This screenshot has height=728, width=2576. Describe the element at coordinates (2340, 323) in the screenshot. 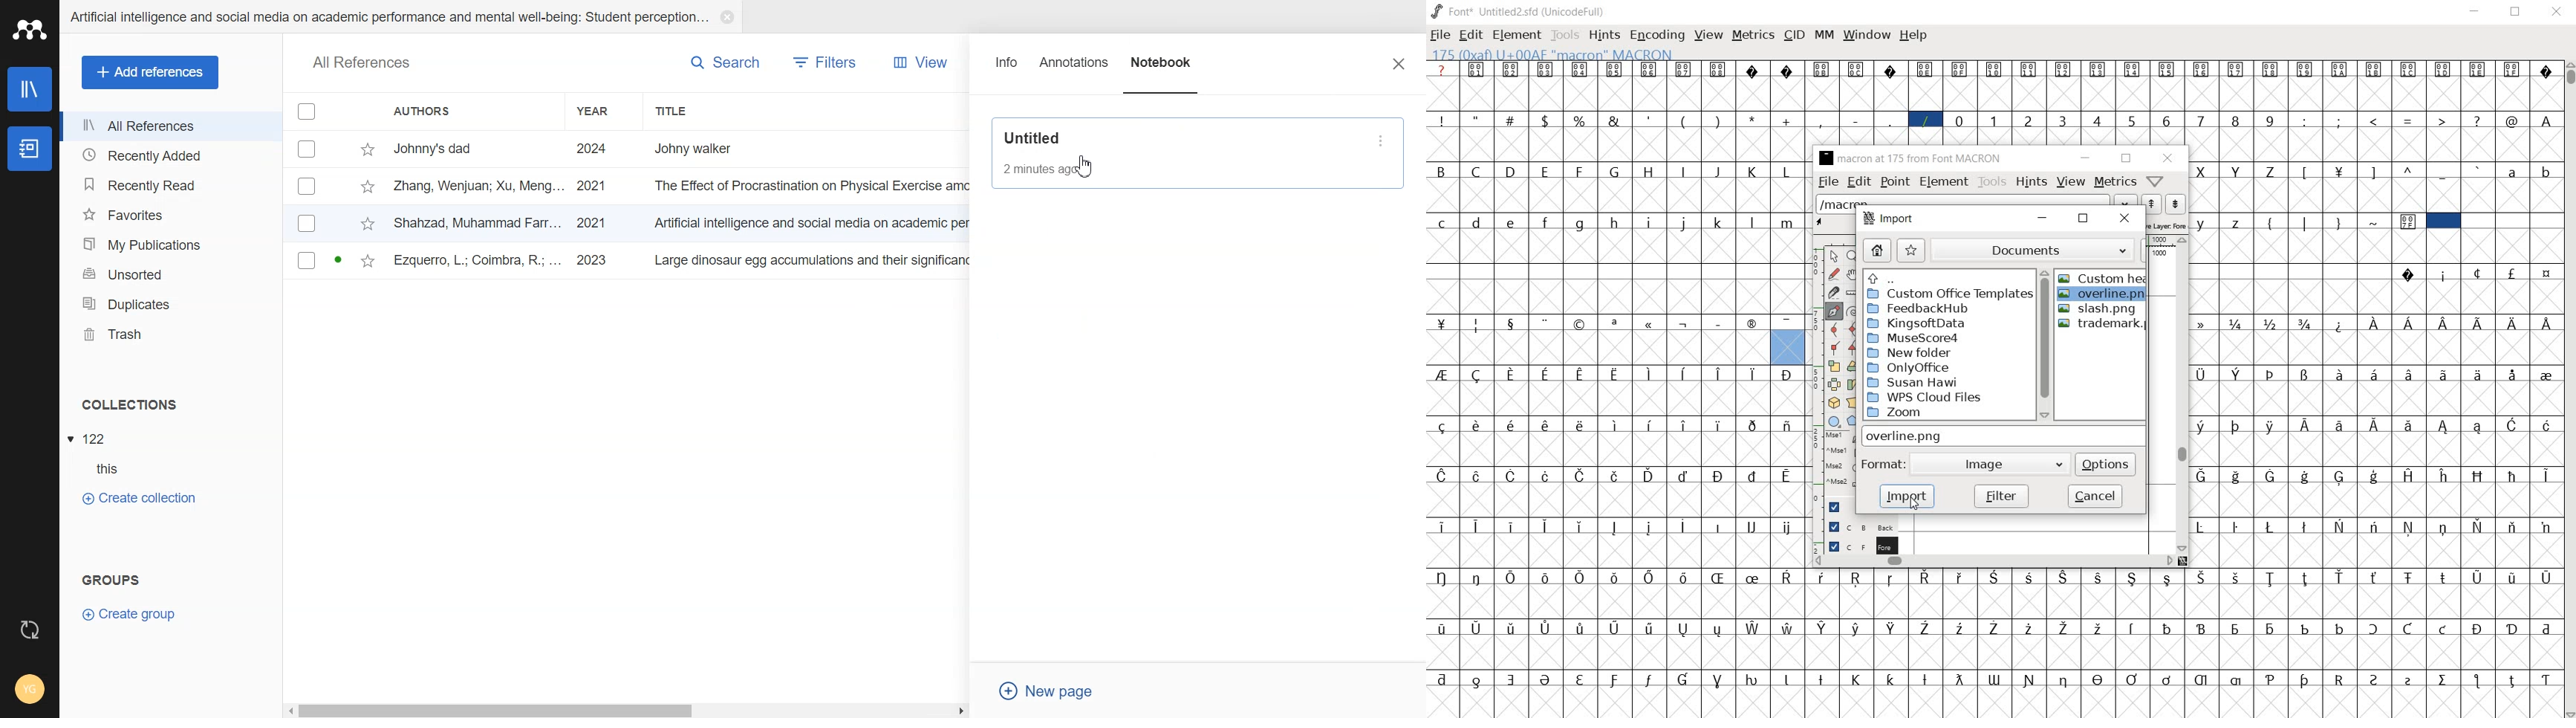

I see `Symbol` at that location.